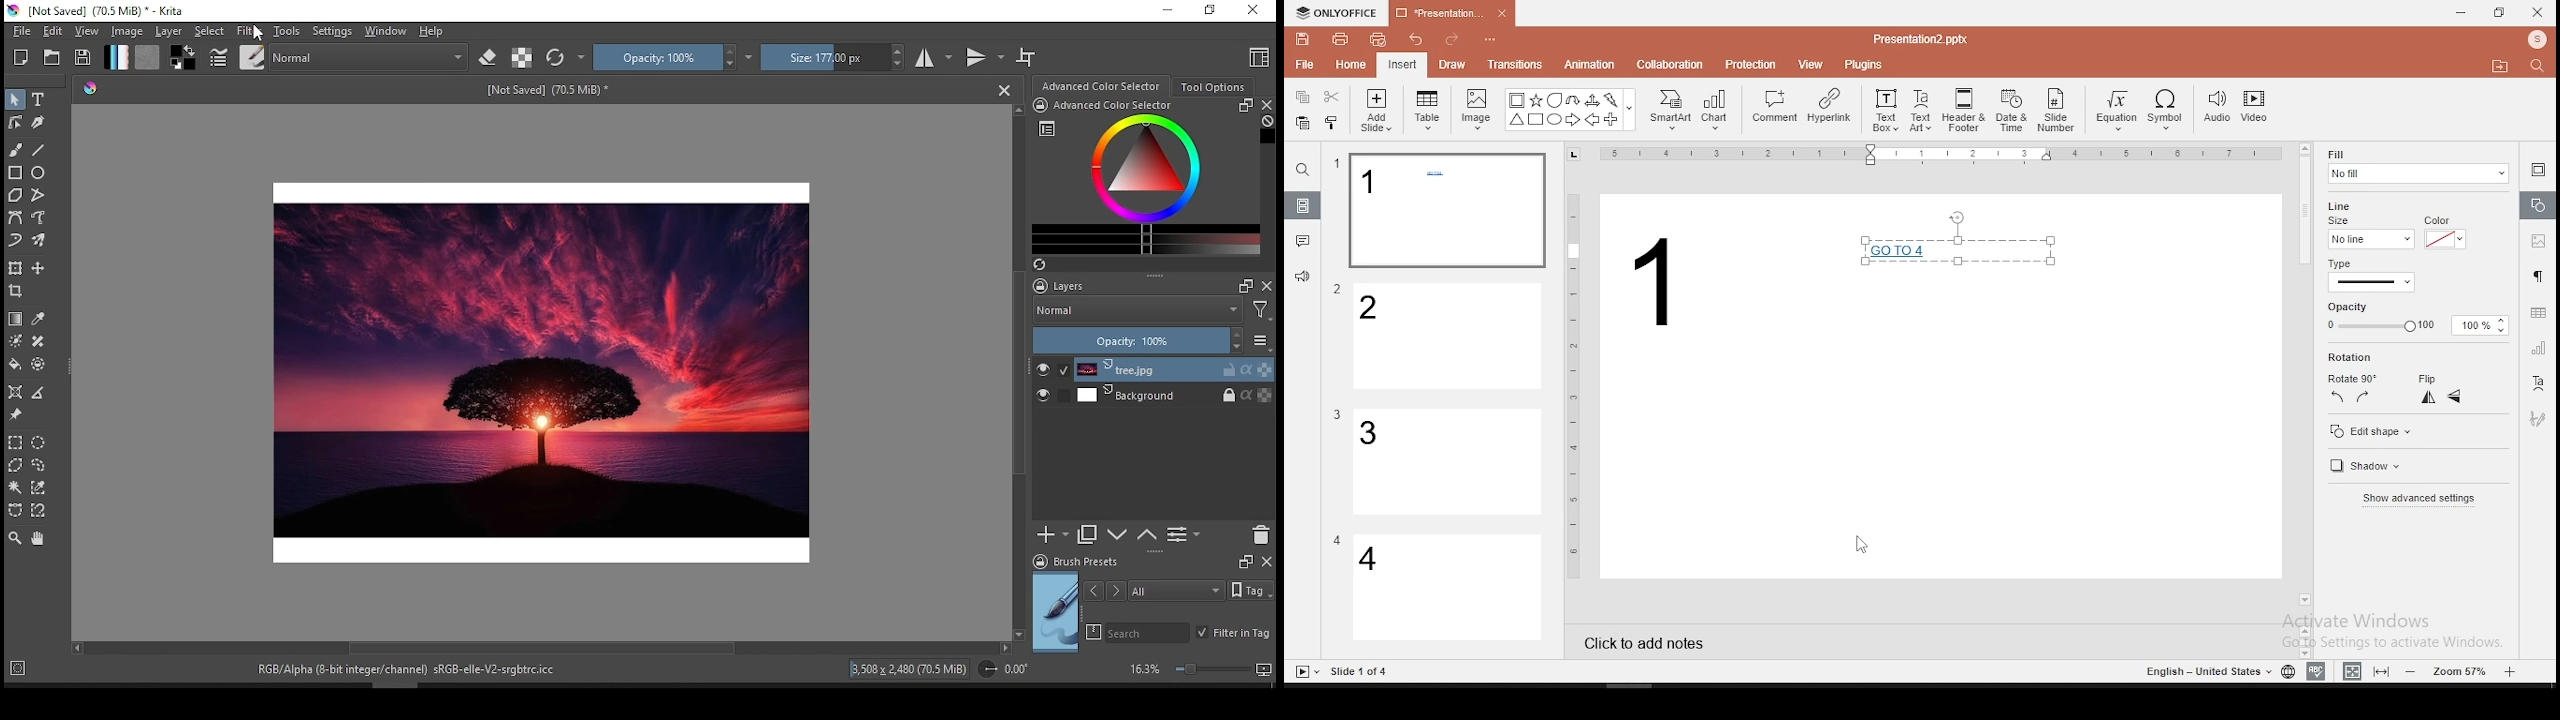  I want to click on filter in tag on/off, so click(1232, 635).